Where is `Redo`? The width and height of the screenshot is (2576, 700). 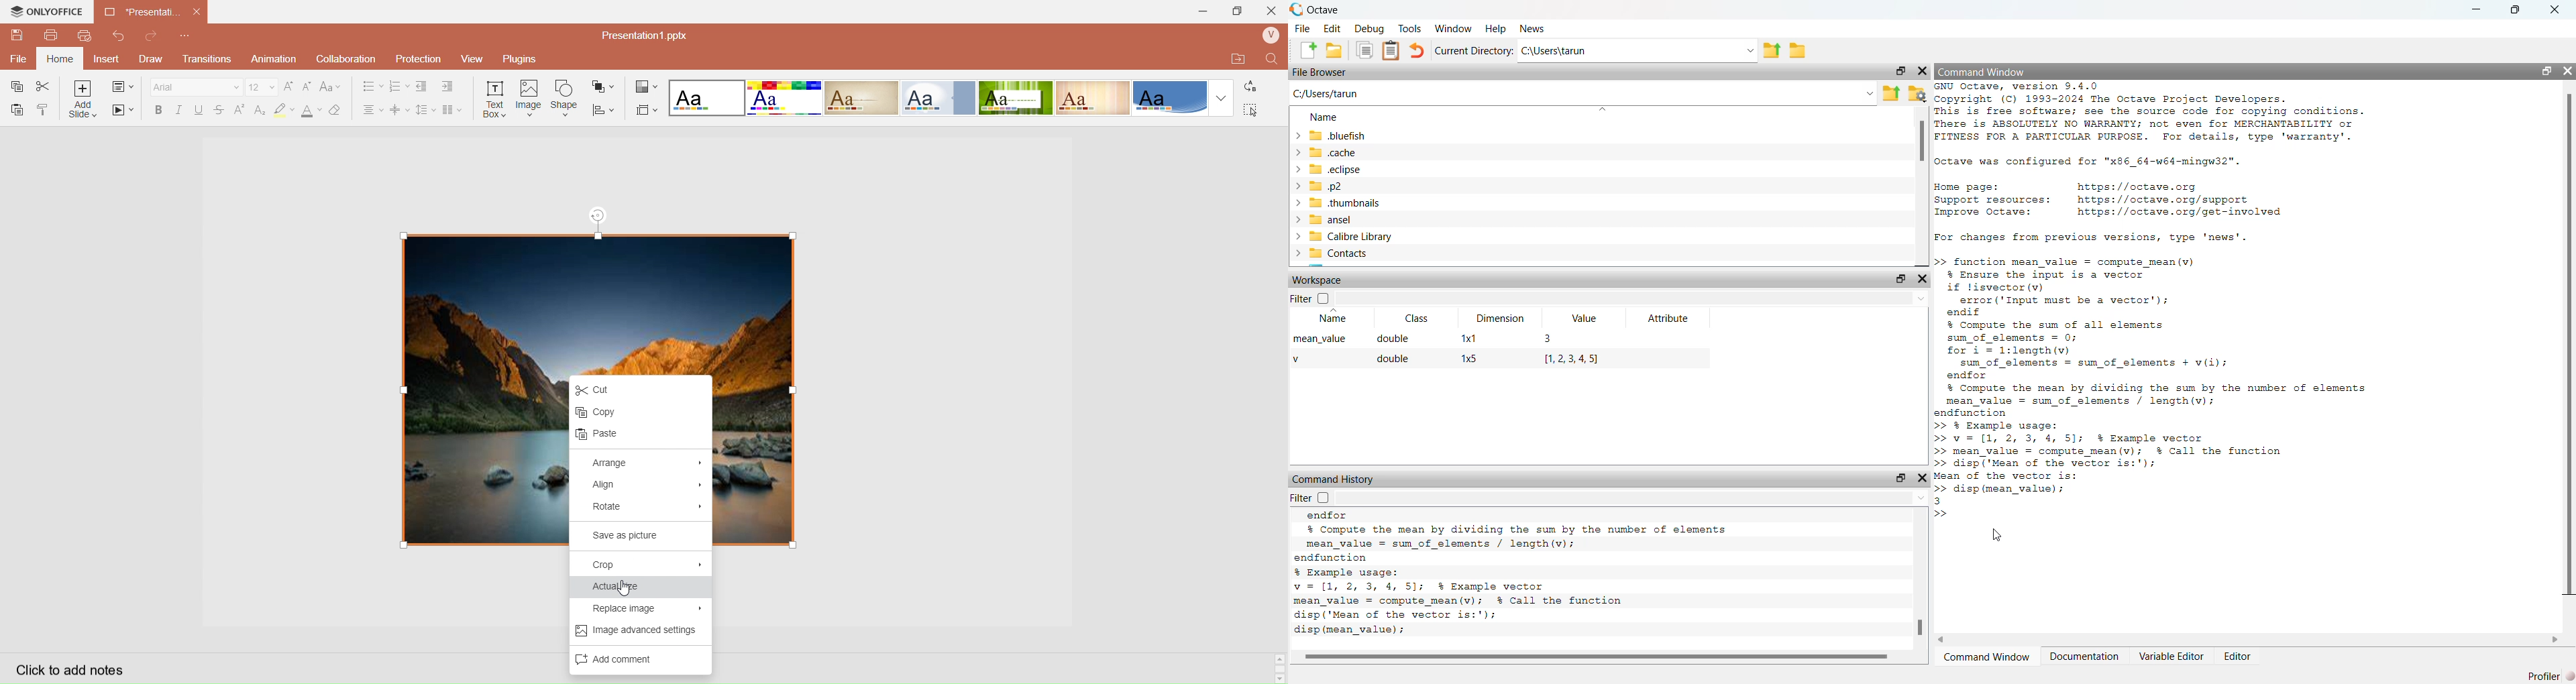
Redo is located at coordinates (119, 36).